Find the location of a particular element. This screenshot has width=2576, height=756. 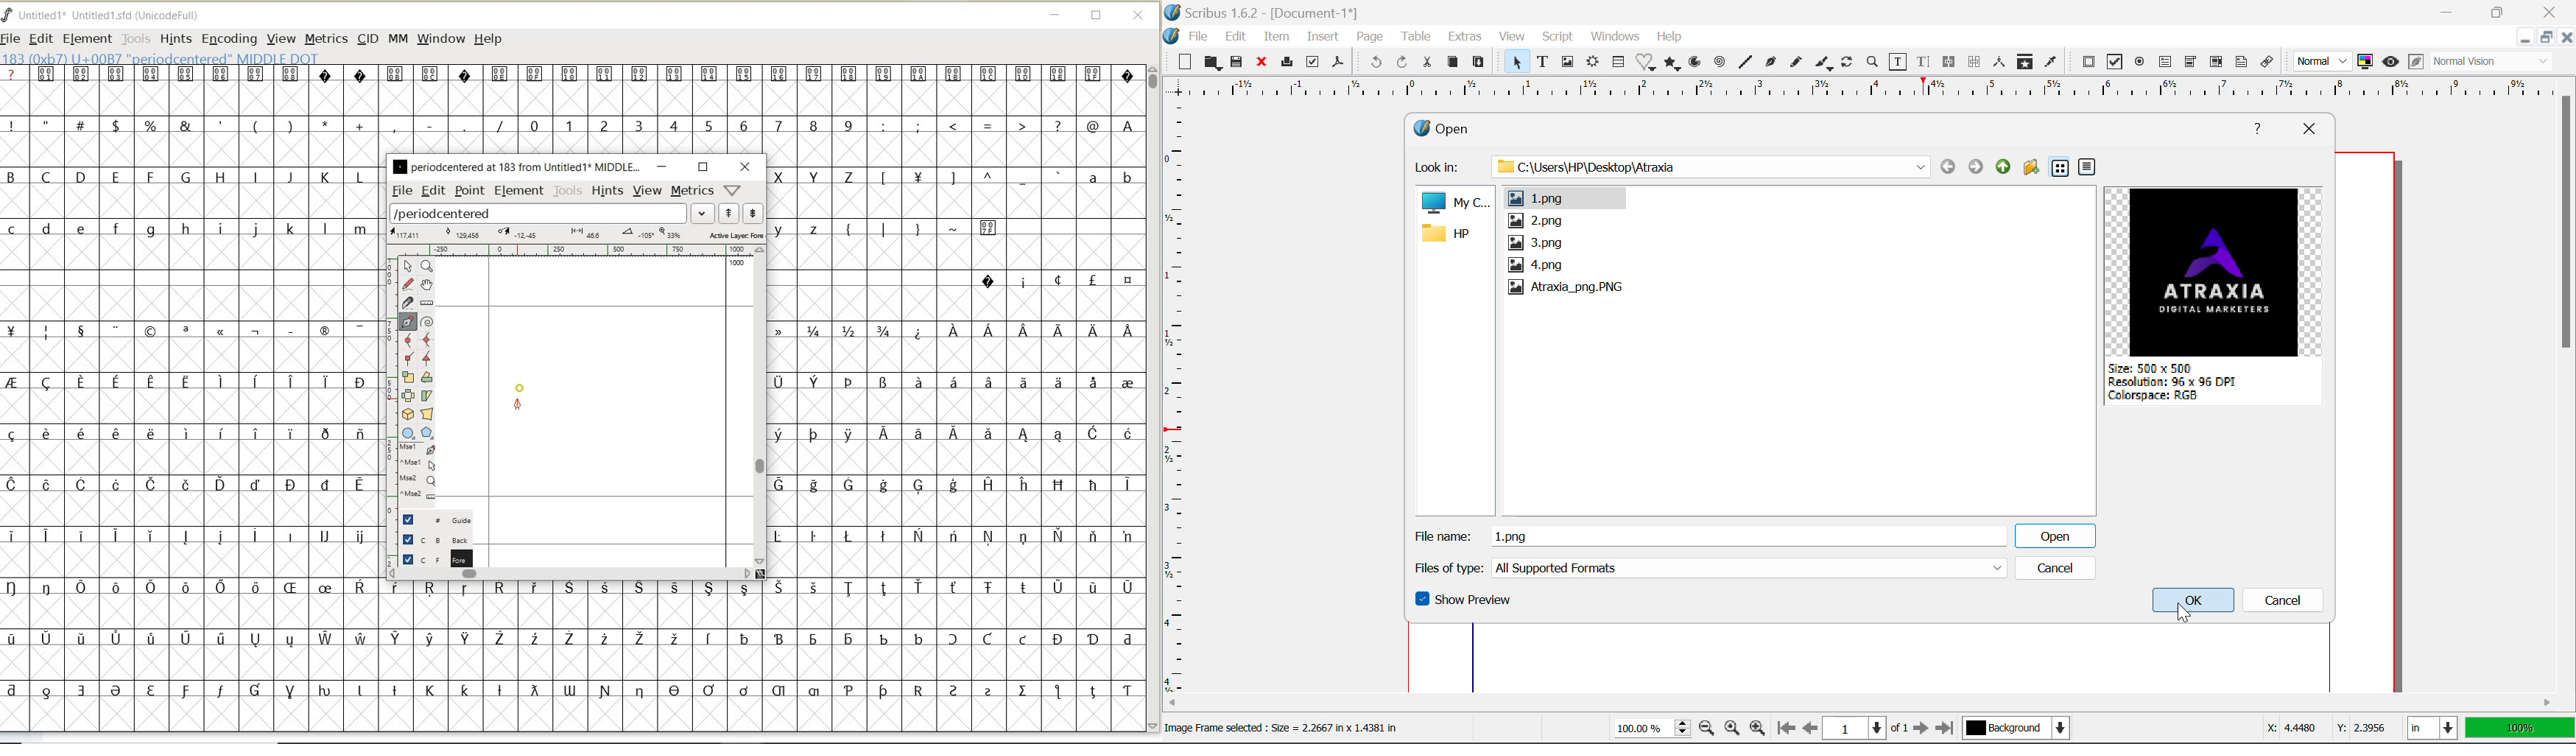

view is located at coordinates (648, 190).